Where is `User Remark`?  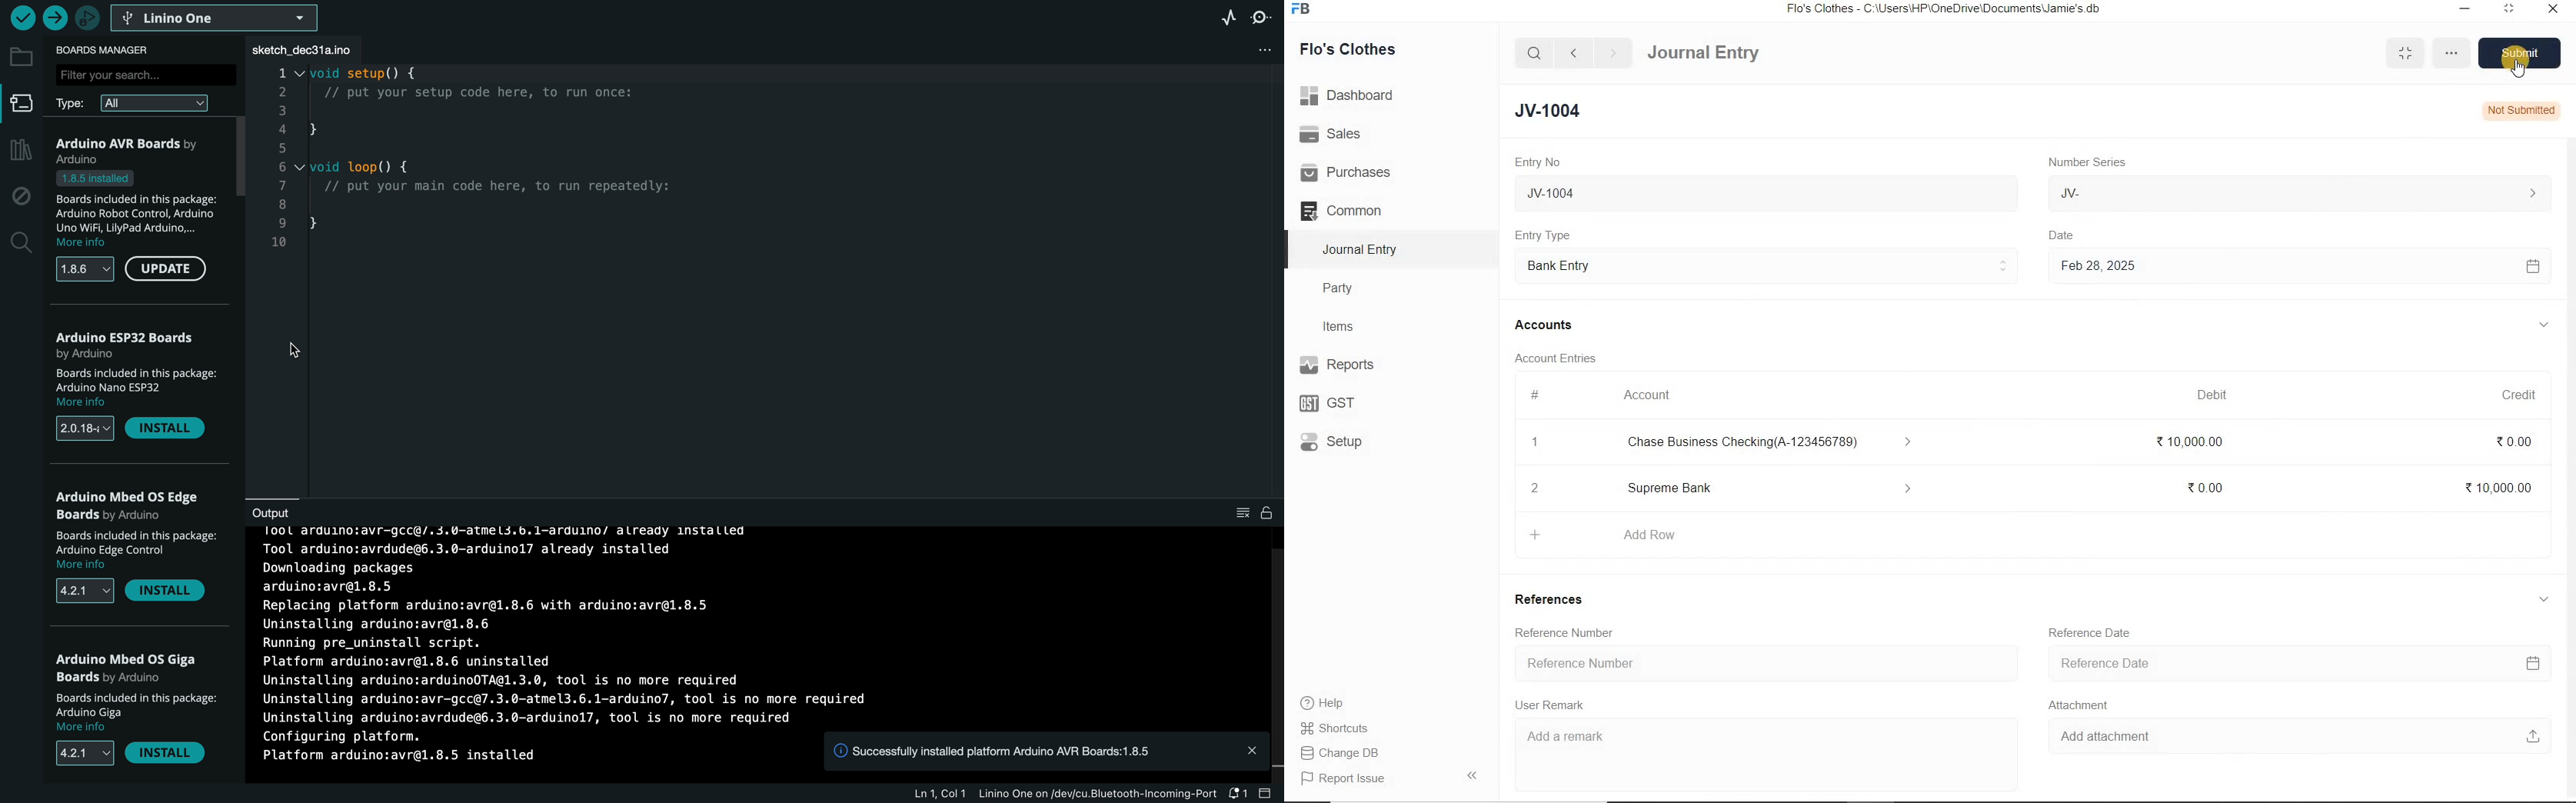
User Remark is located at coordinates (1554, 705).